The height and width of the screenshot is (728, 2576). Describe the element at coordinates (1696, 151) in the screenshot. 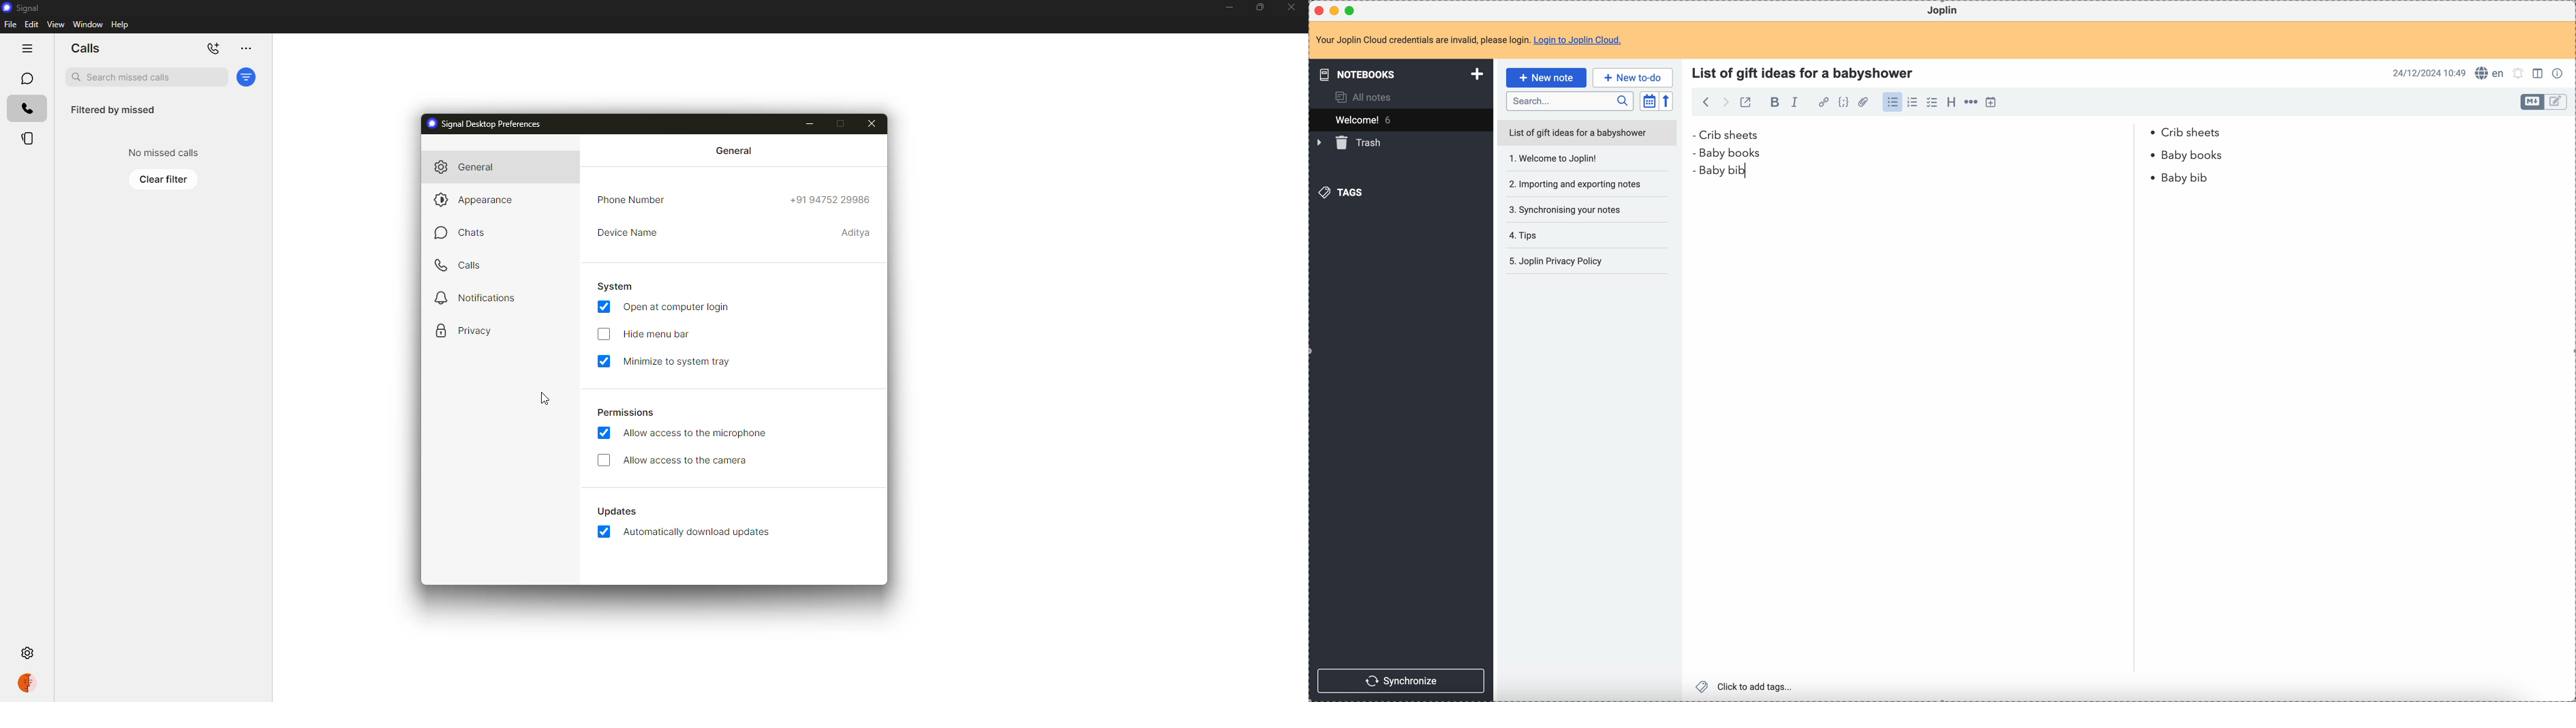

I see `bullet point` at that location.